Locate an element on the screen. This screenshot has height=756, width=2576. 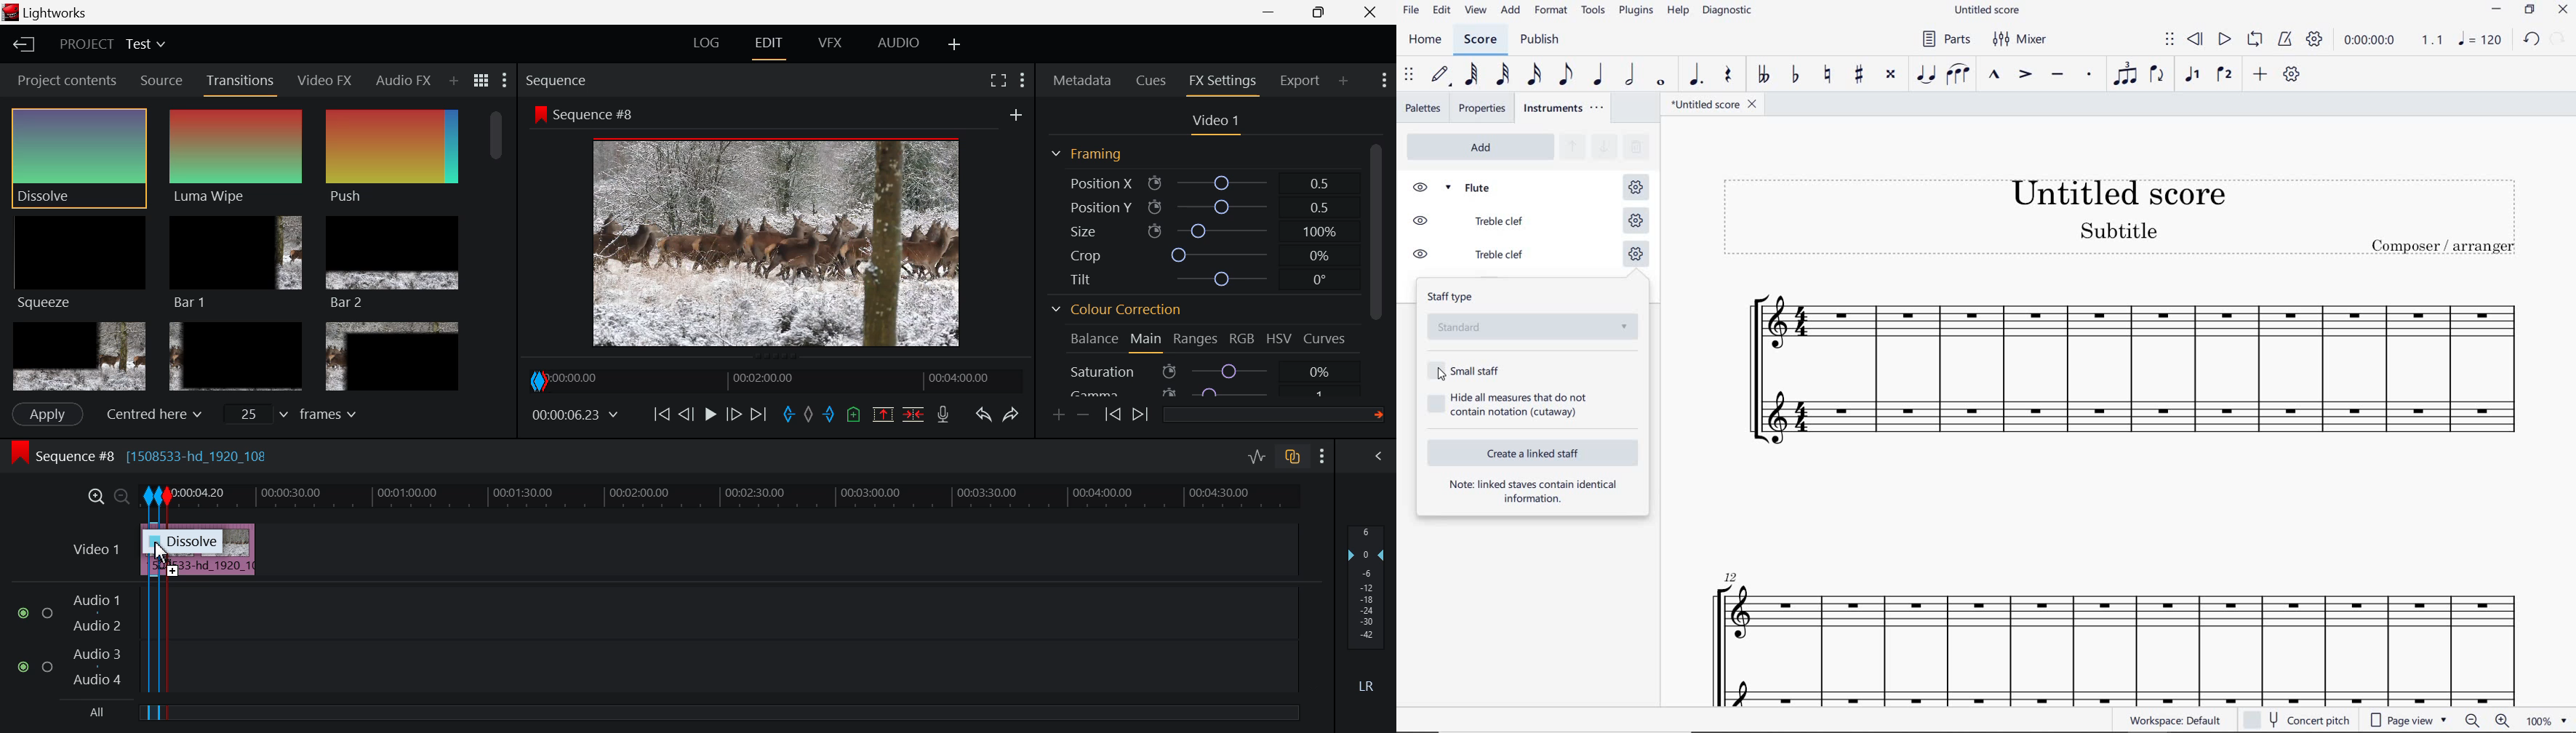
Video Paused is located at coordinates (711, 417).